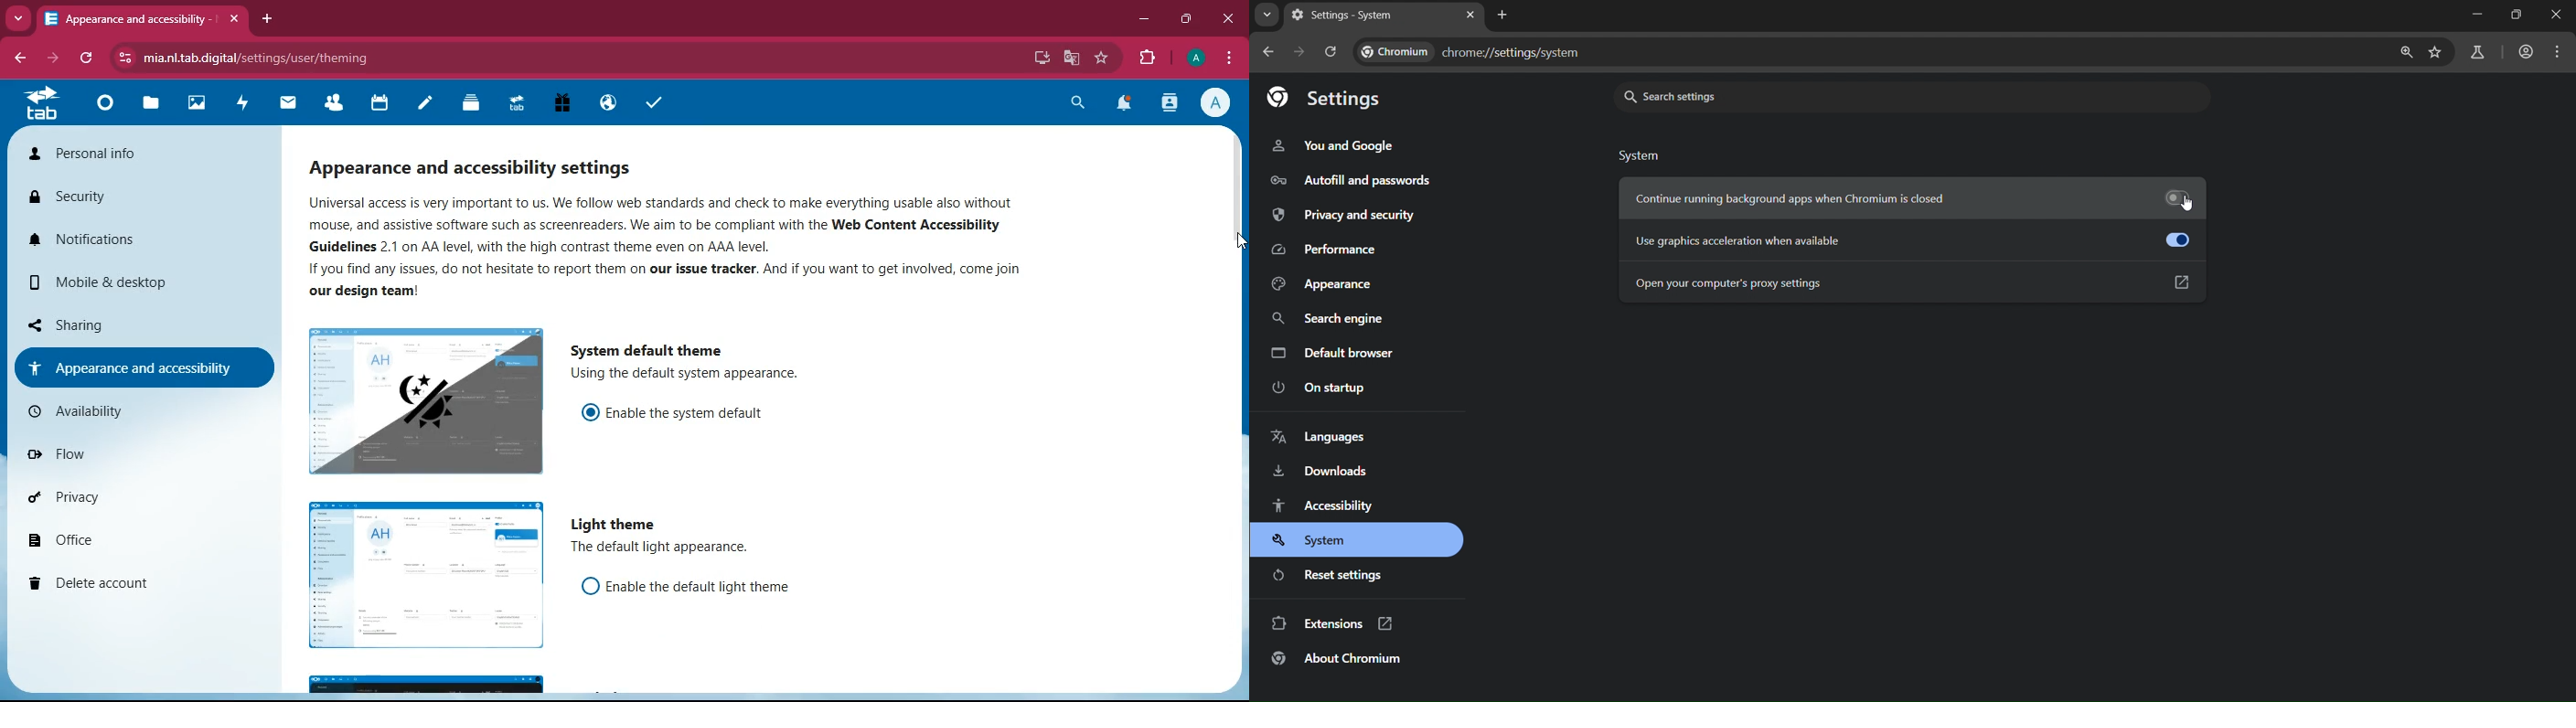 This screenshot has height=728, width=2576. Describe the element at coordinates (649, 349) in the screenshot. I see `system default` at that location.